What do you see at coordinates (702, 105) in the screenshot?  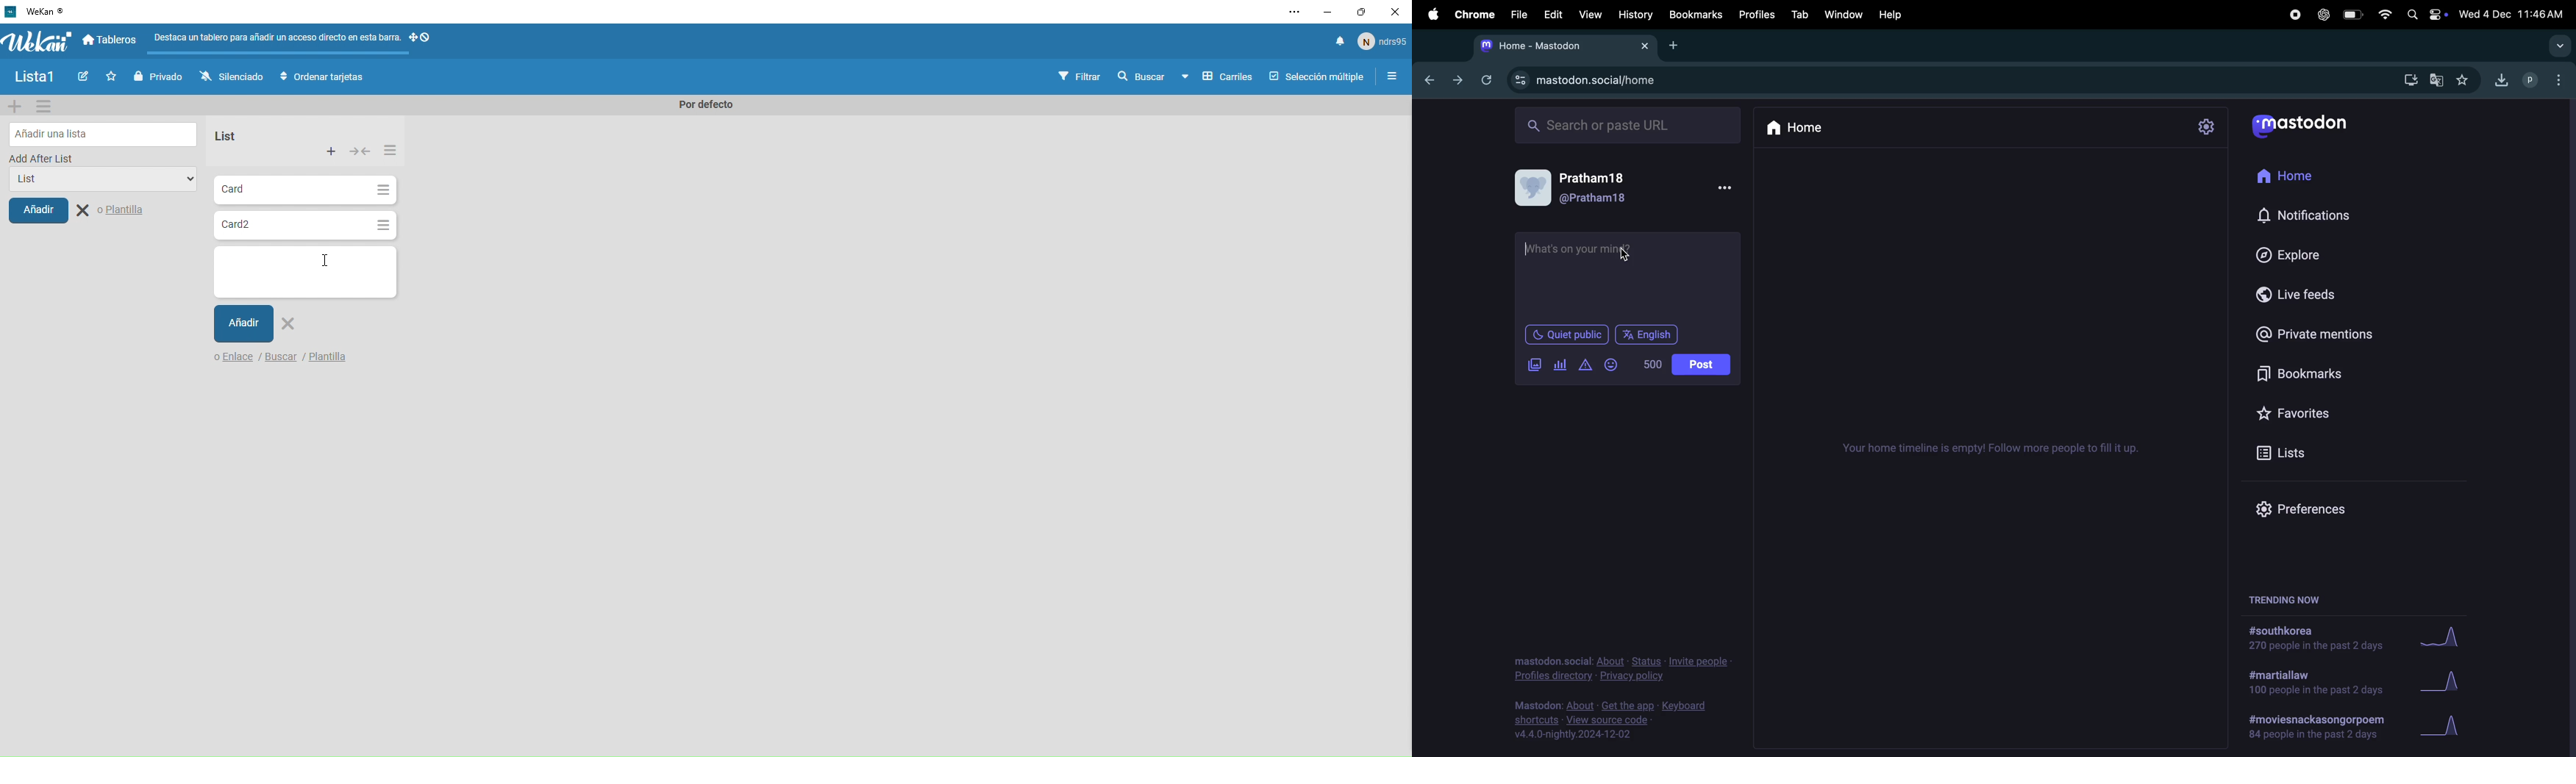 I see `Default` at bounding box center [702, 105].